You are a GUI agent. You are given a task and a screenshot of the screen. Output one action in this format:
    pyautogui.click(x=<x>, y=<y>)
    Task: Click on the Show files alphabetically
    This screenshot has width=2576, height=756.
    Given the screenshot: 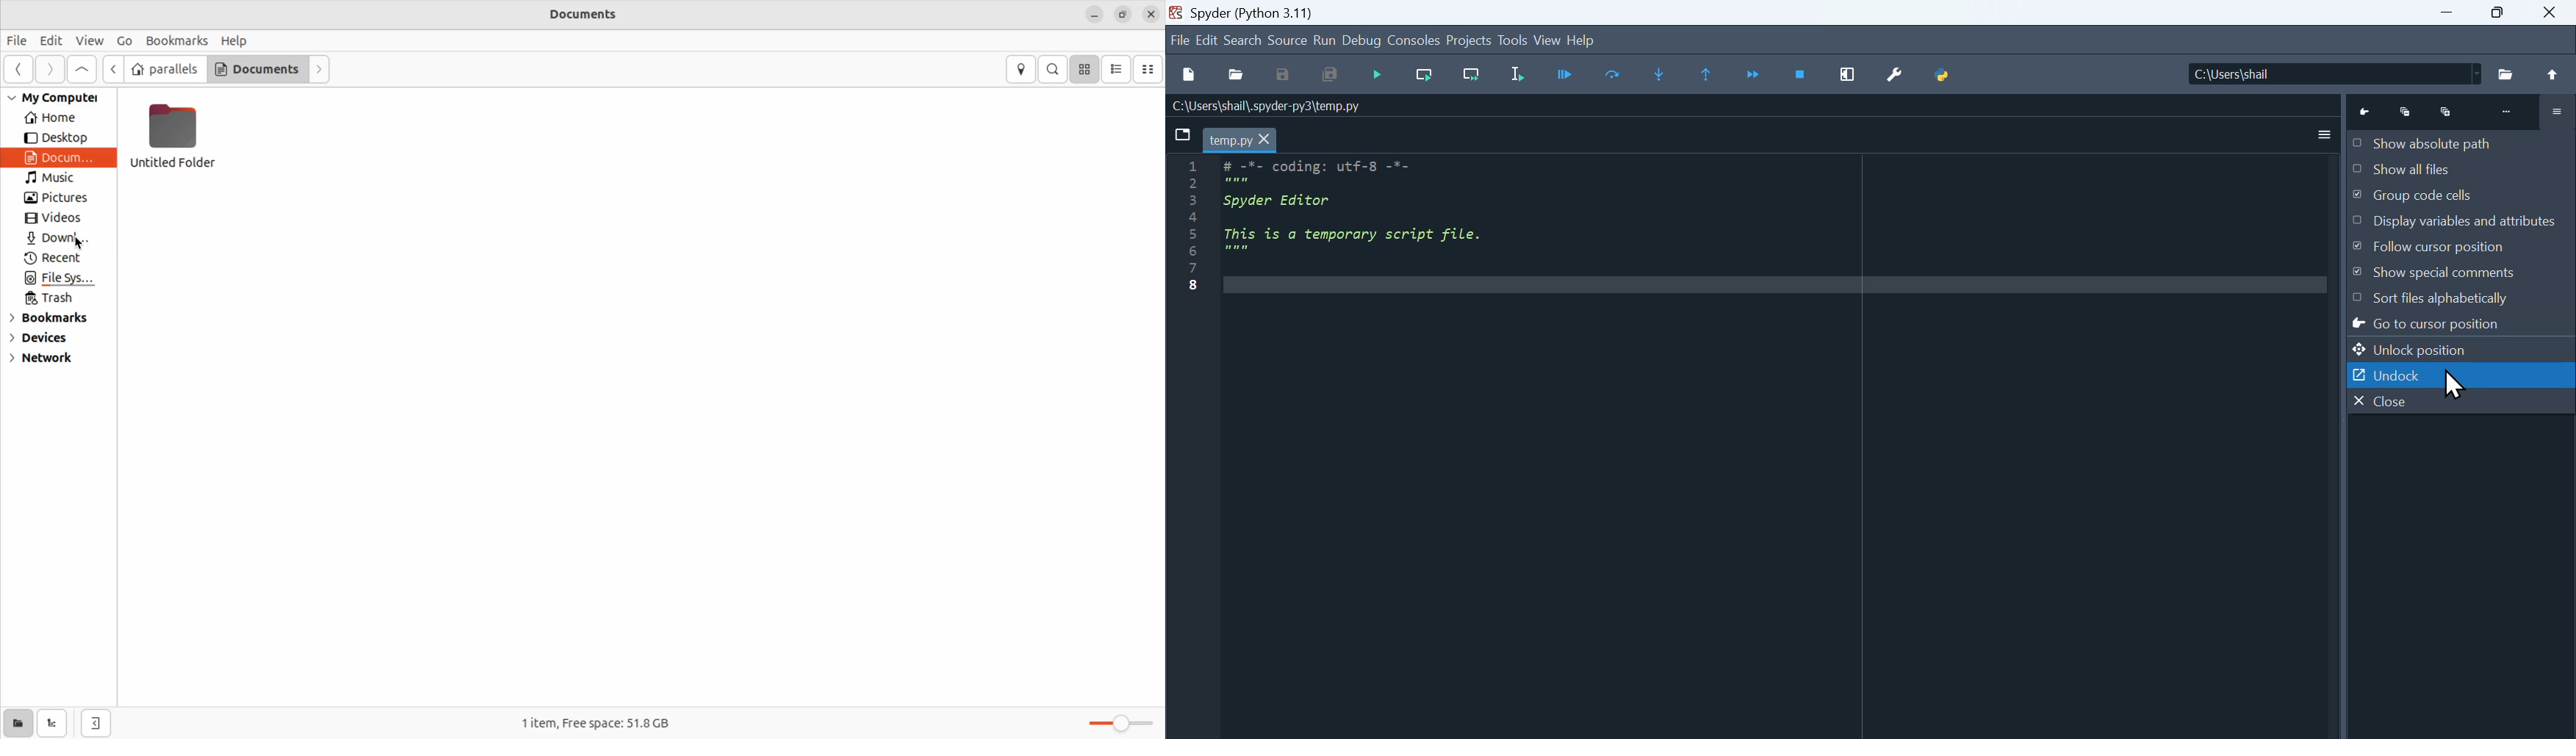 What is the action you would take?
    pyautogui.click(x=2461, y=298)
    